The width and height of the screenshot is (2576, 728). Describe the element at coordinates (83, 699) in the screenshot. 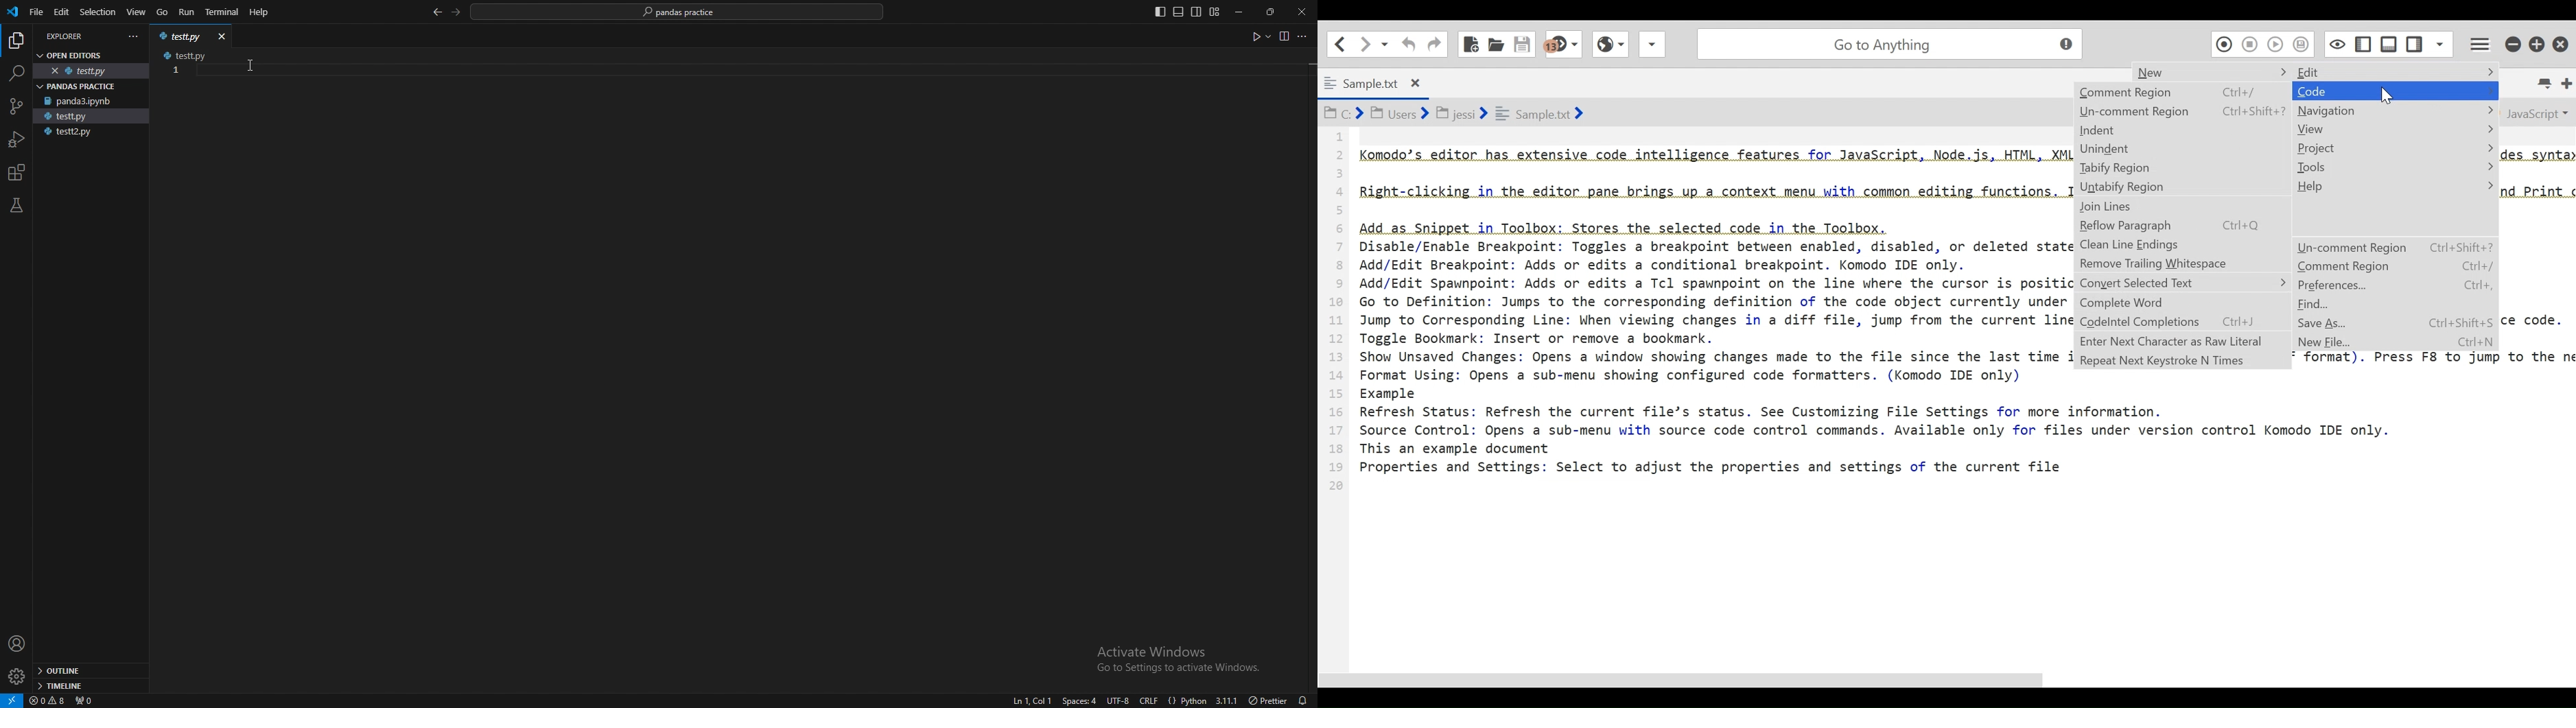

I see `ports forwarded` at that location.